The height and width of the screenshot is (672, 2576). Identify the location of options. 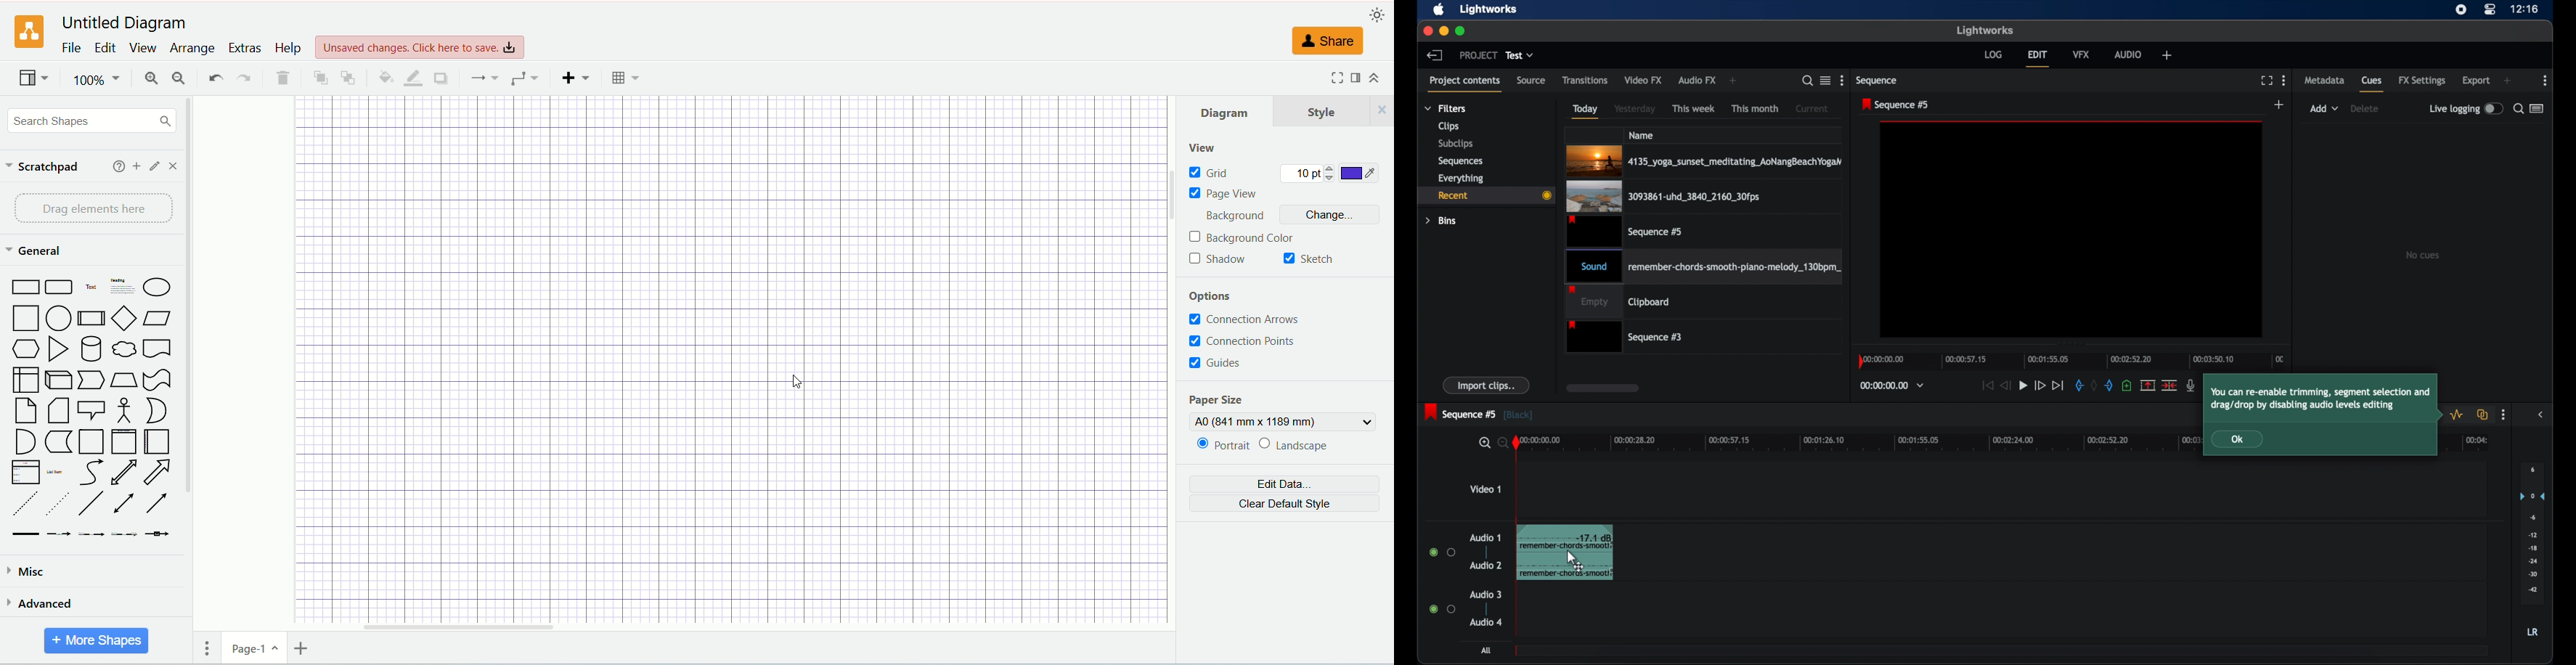
(1219, 298).